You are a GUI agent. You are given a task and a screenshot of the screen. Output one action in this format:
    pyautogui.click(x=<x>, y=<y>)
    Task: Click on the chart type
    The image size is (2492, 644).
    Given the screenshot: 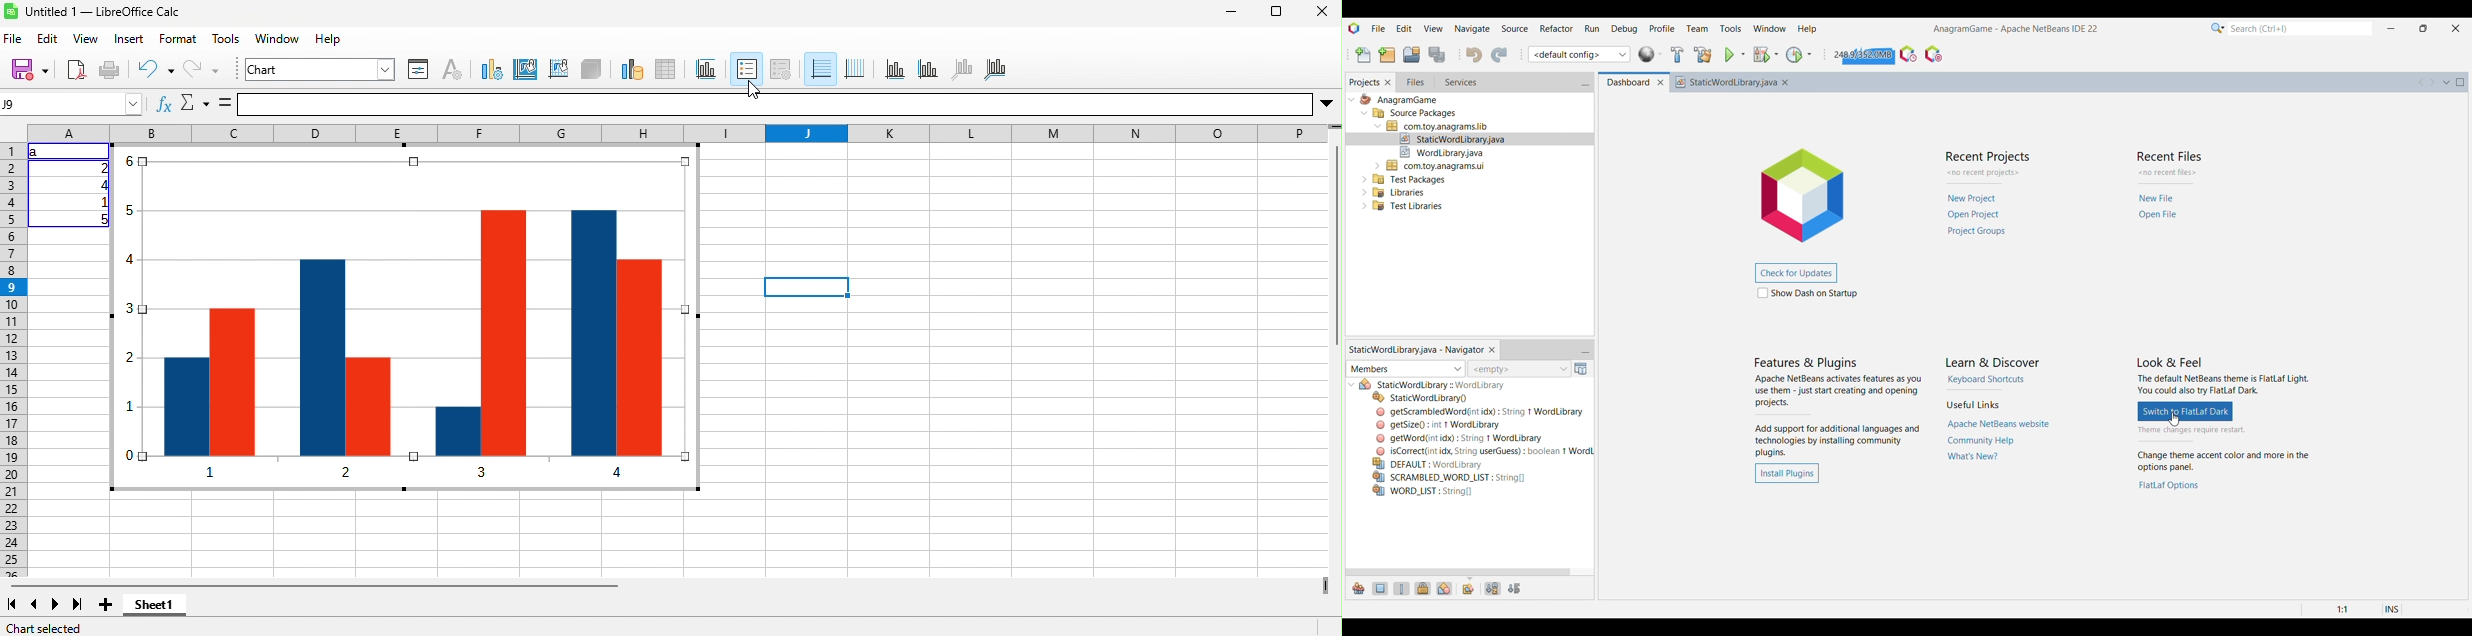 What is the action you would take?
    pyautogui.click(x=491, y=70)
    